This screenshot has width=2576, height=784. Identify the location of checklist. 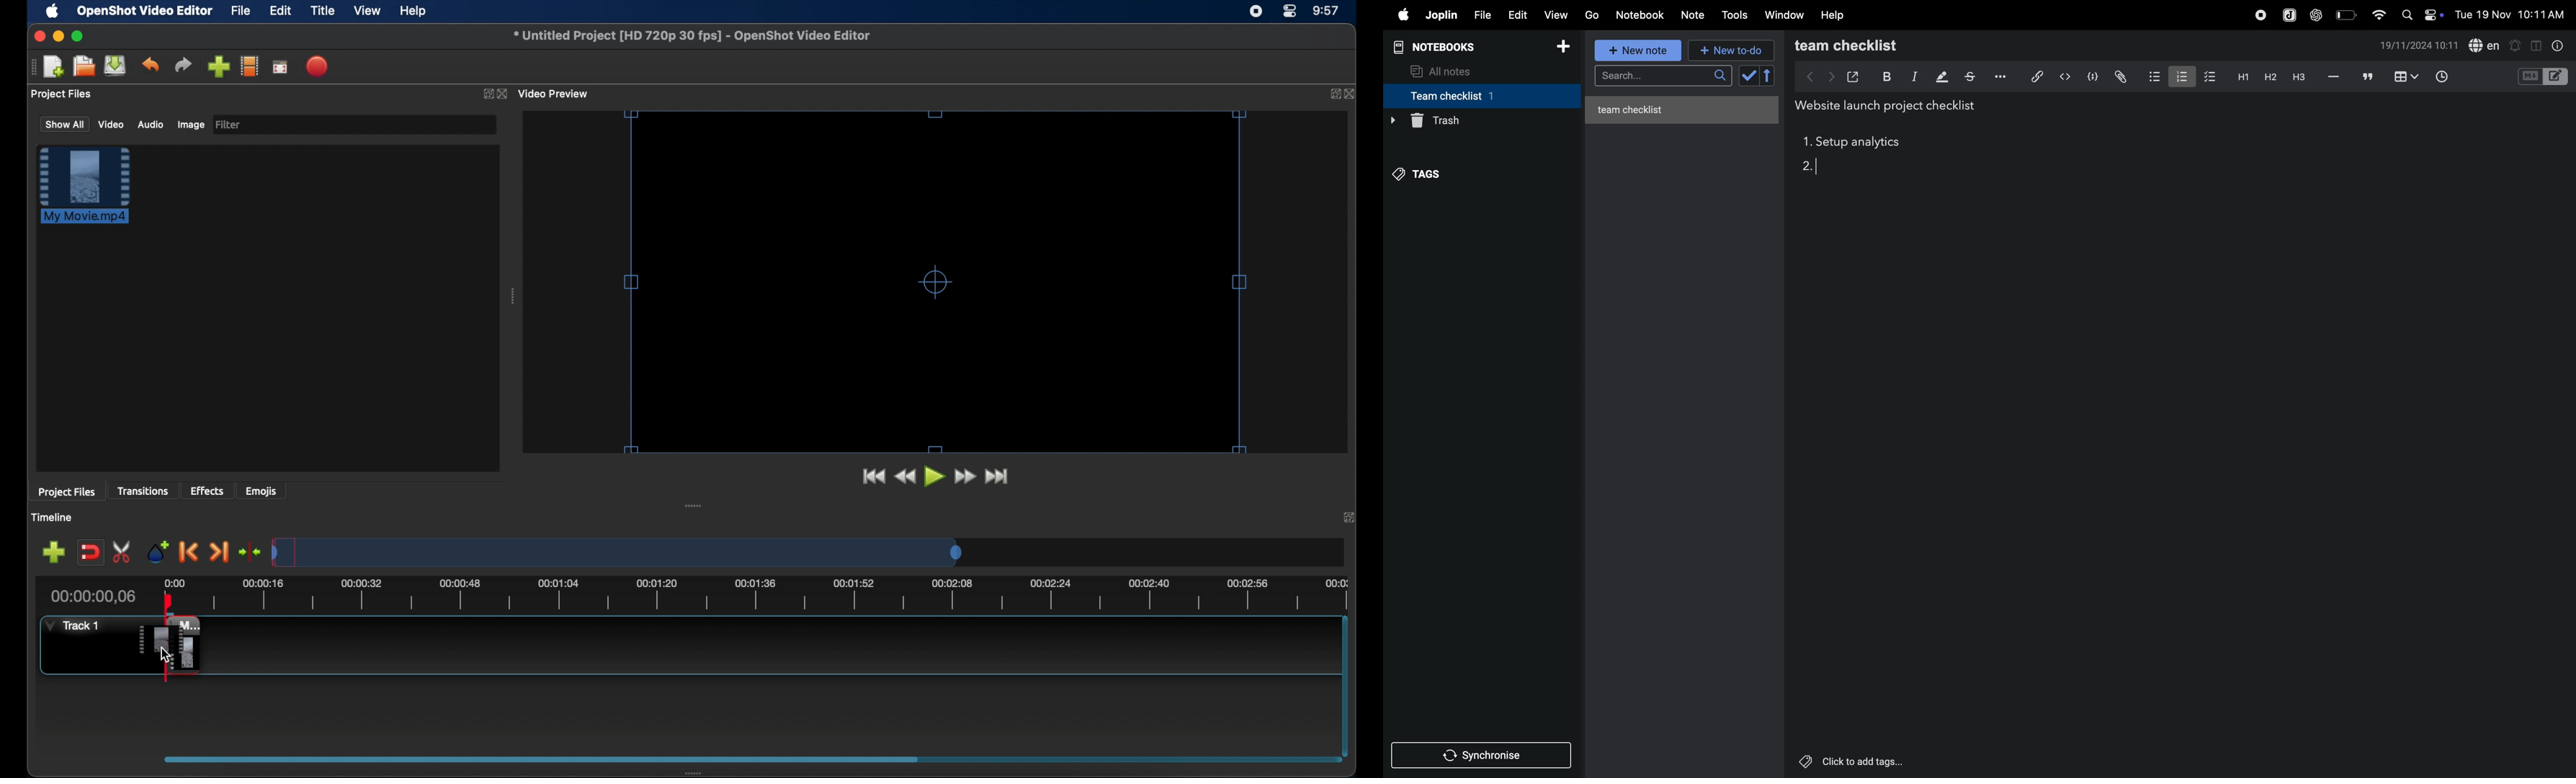
(2211, 77).